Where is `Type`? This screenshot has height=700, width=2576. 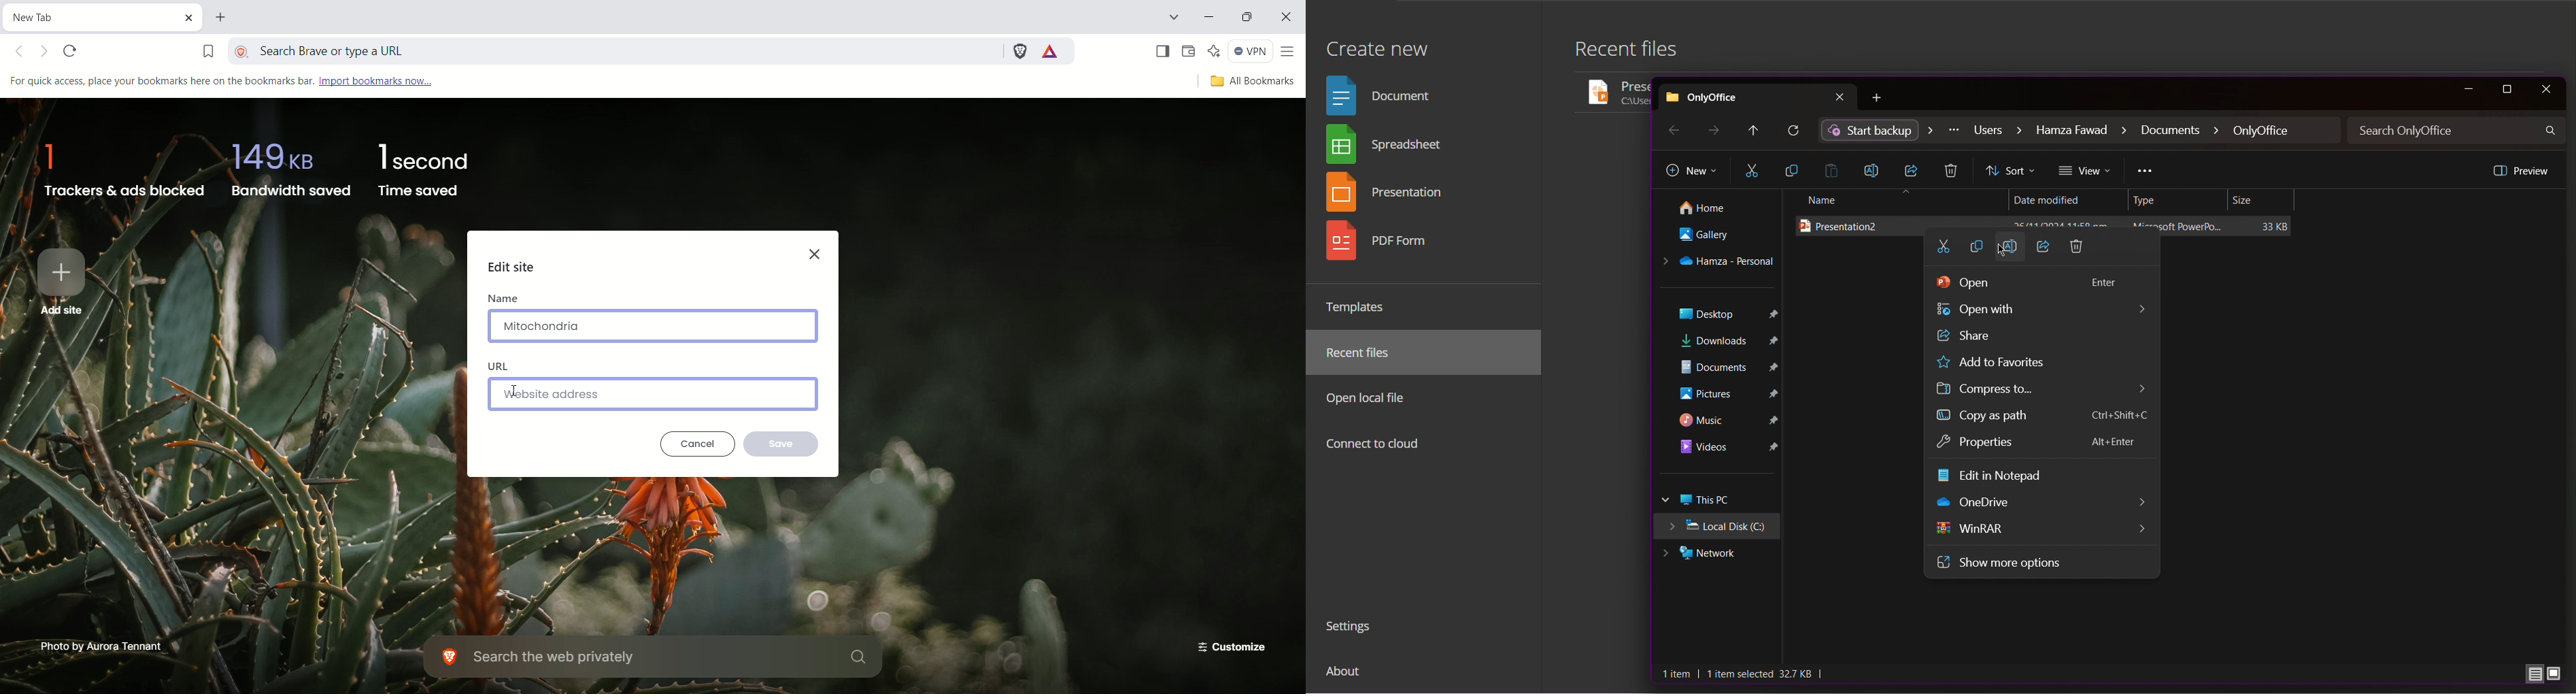
Type is located at coordinates (2180, 200).